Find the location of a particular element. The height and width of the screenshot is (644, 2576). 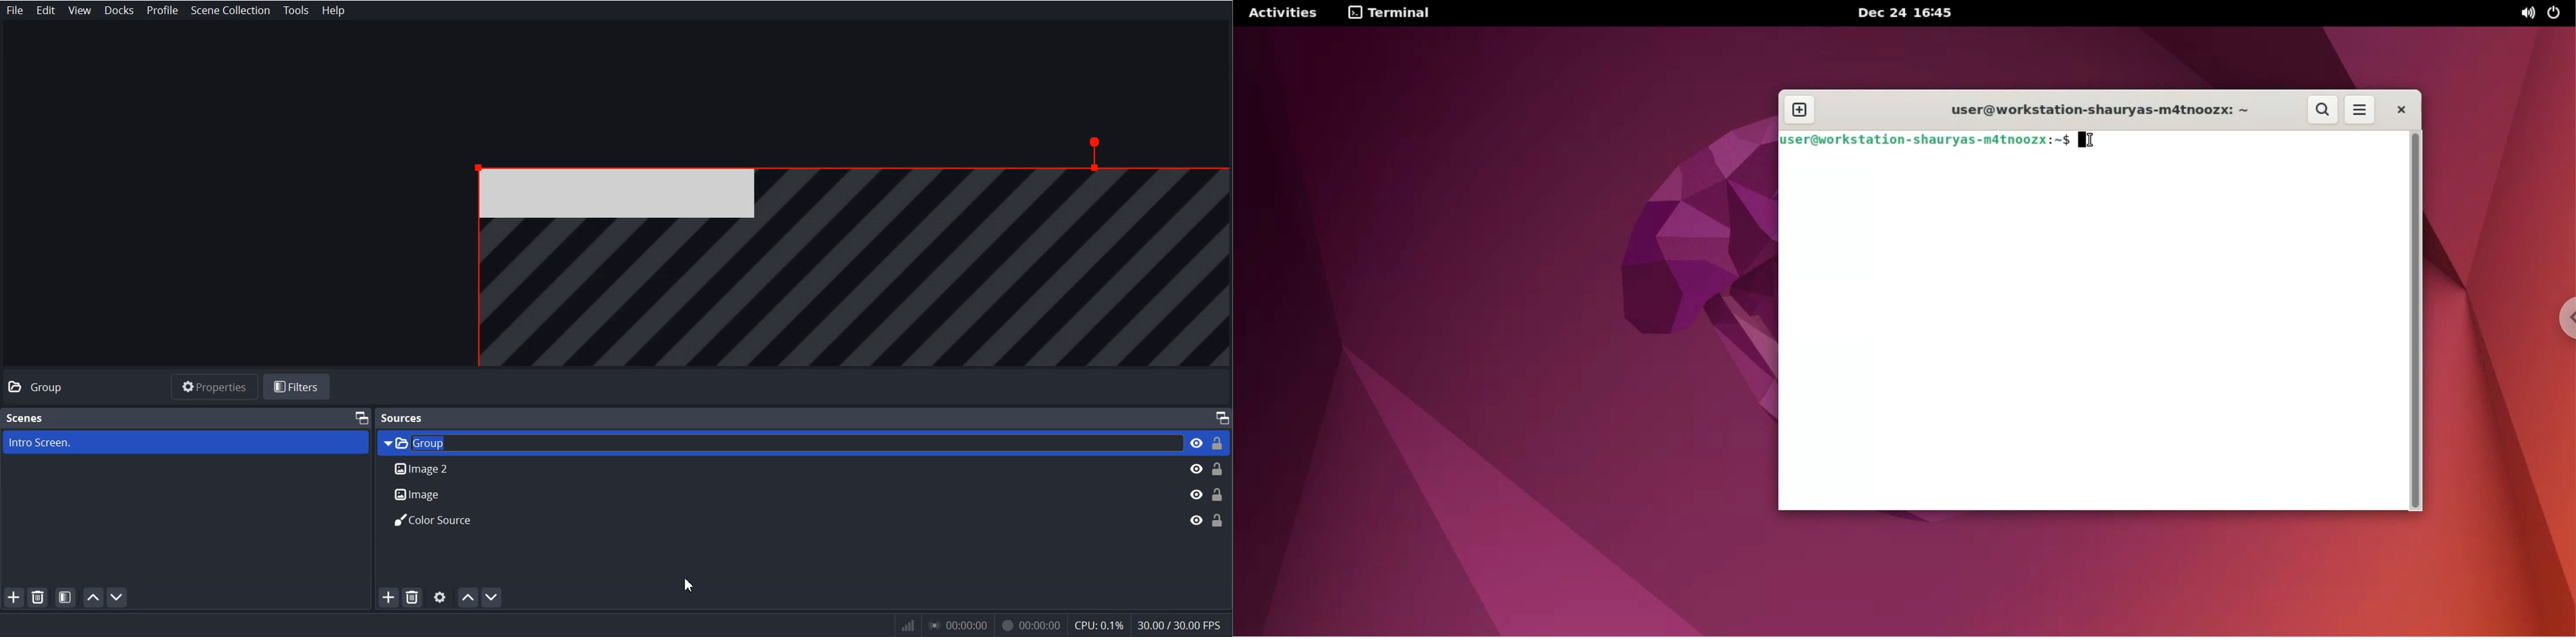

Cursor is located at coordinates (690, 584).